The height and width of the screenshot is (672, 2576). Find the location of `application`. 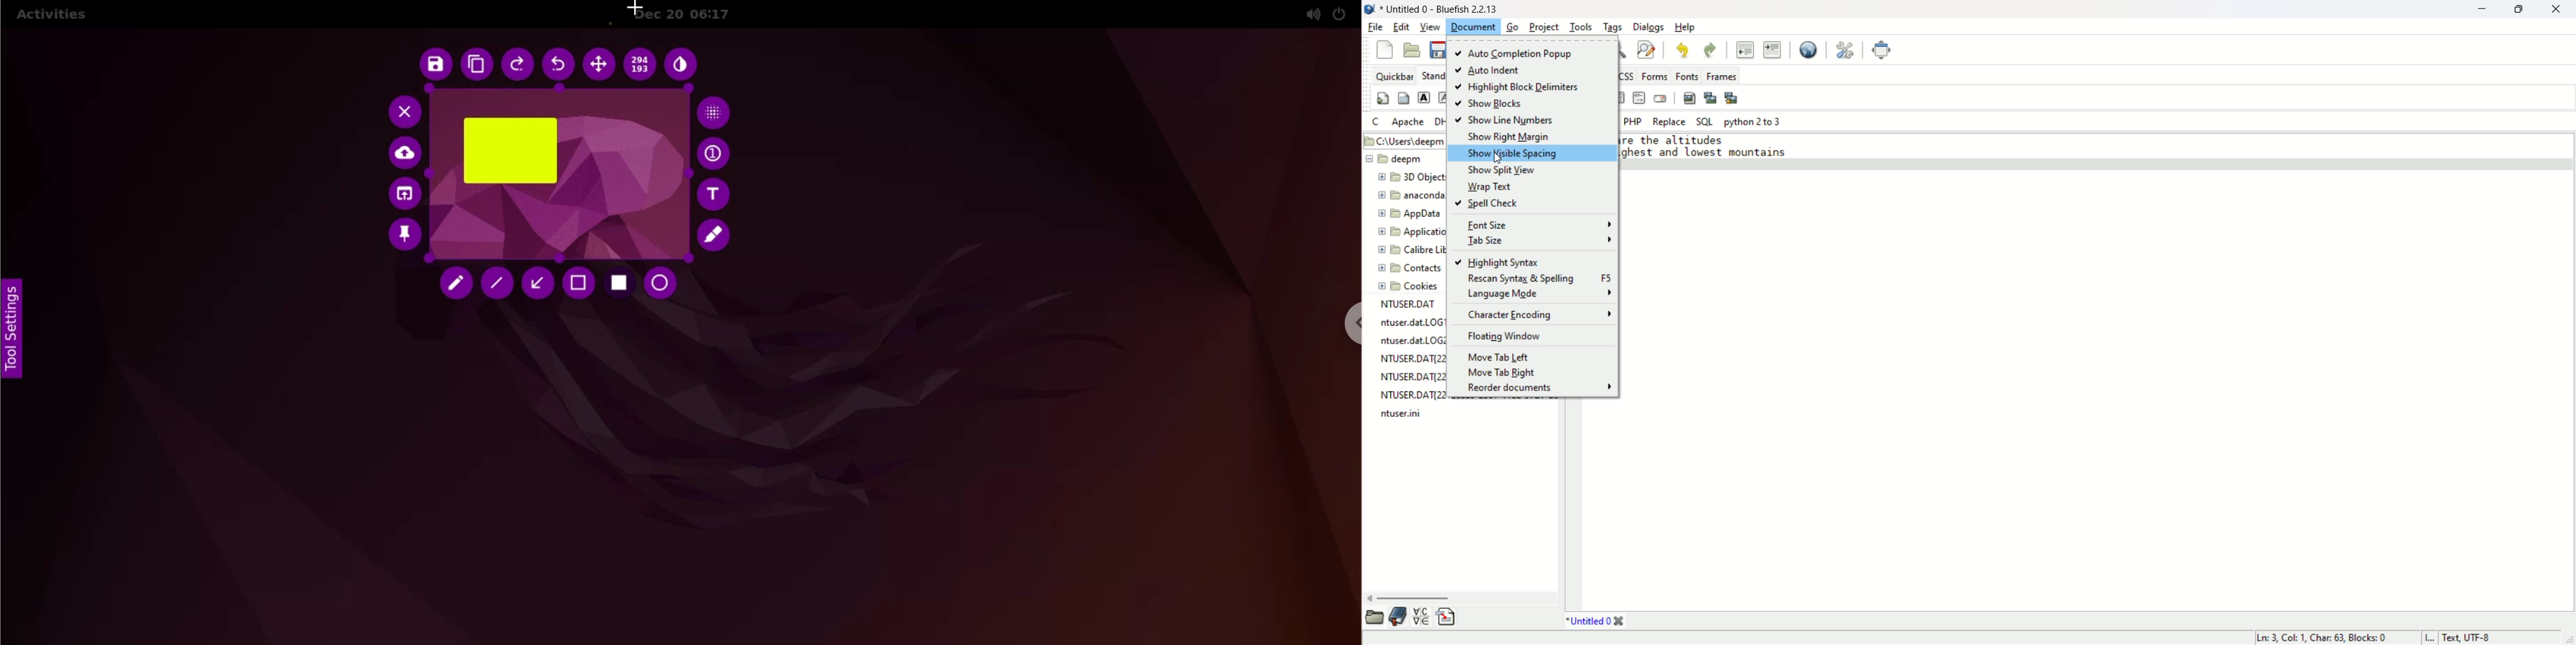

application is located at coordinates (1412, 231).